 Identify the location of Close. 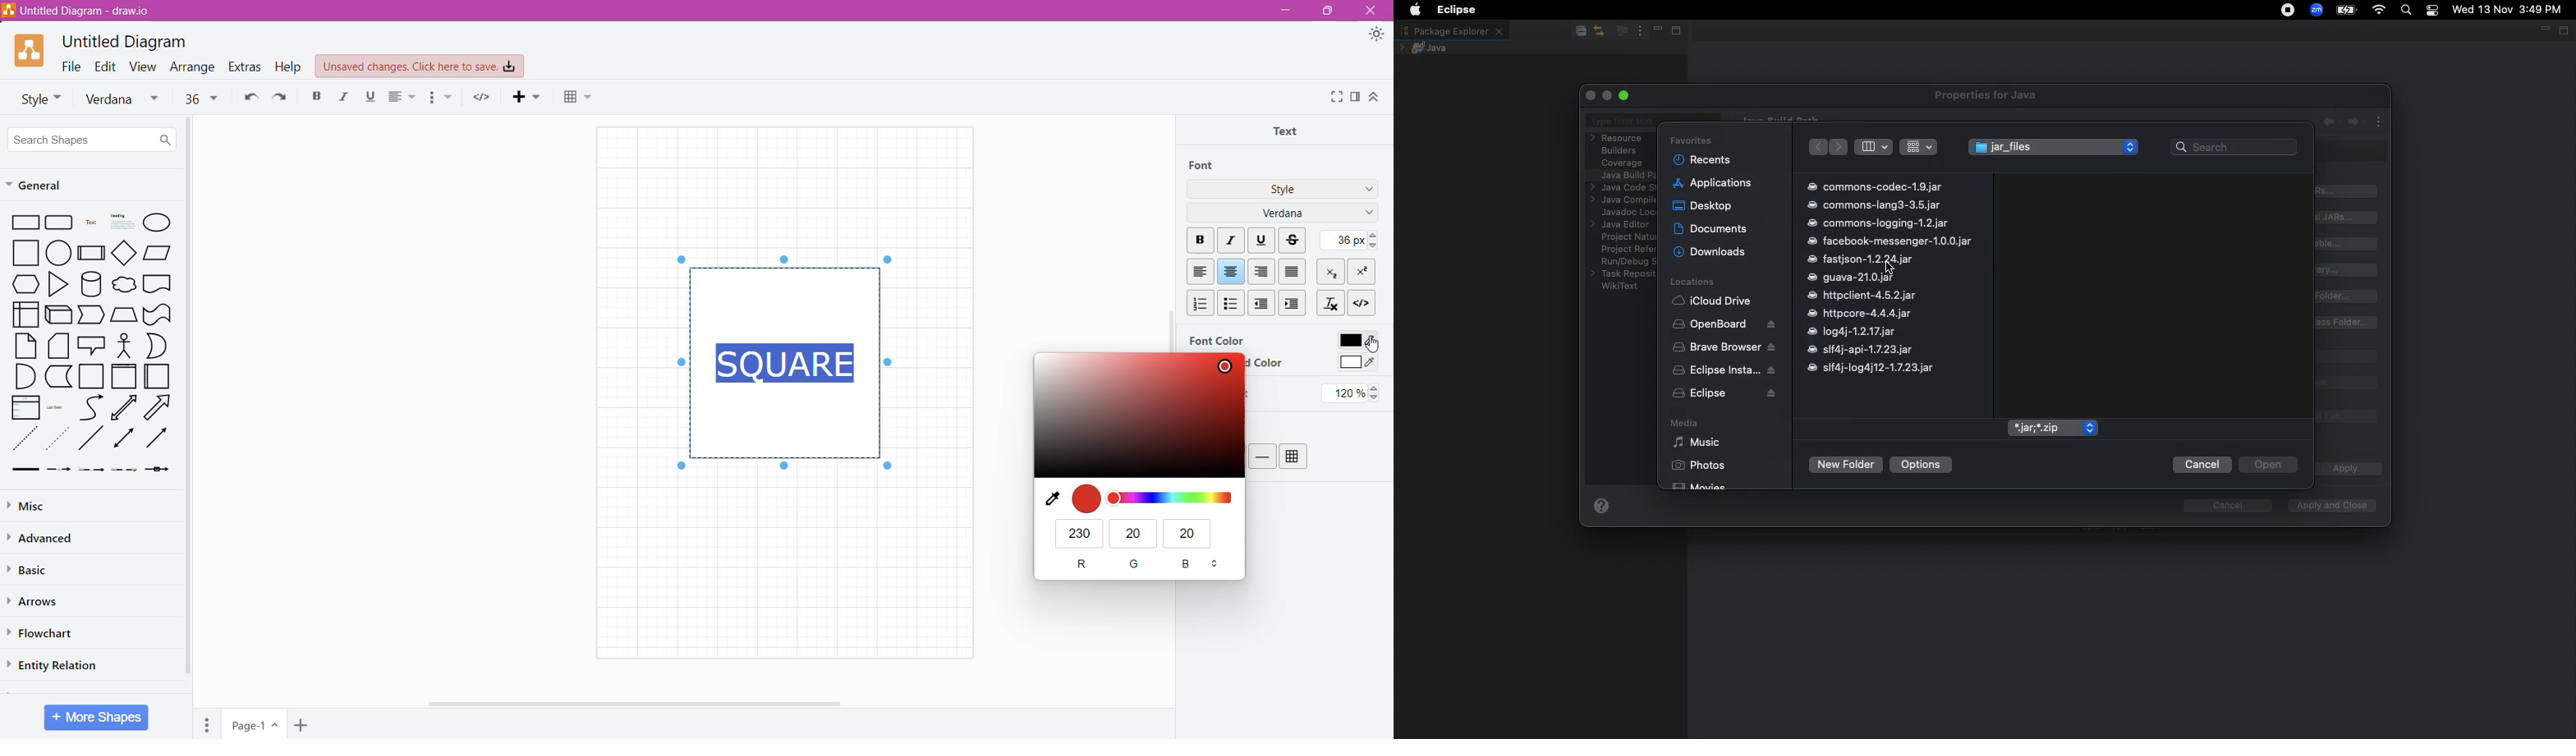
(1592, 95).